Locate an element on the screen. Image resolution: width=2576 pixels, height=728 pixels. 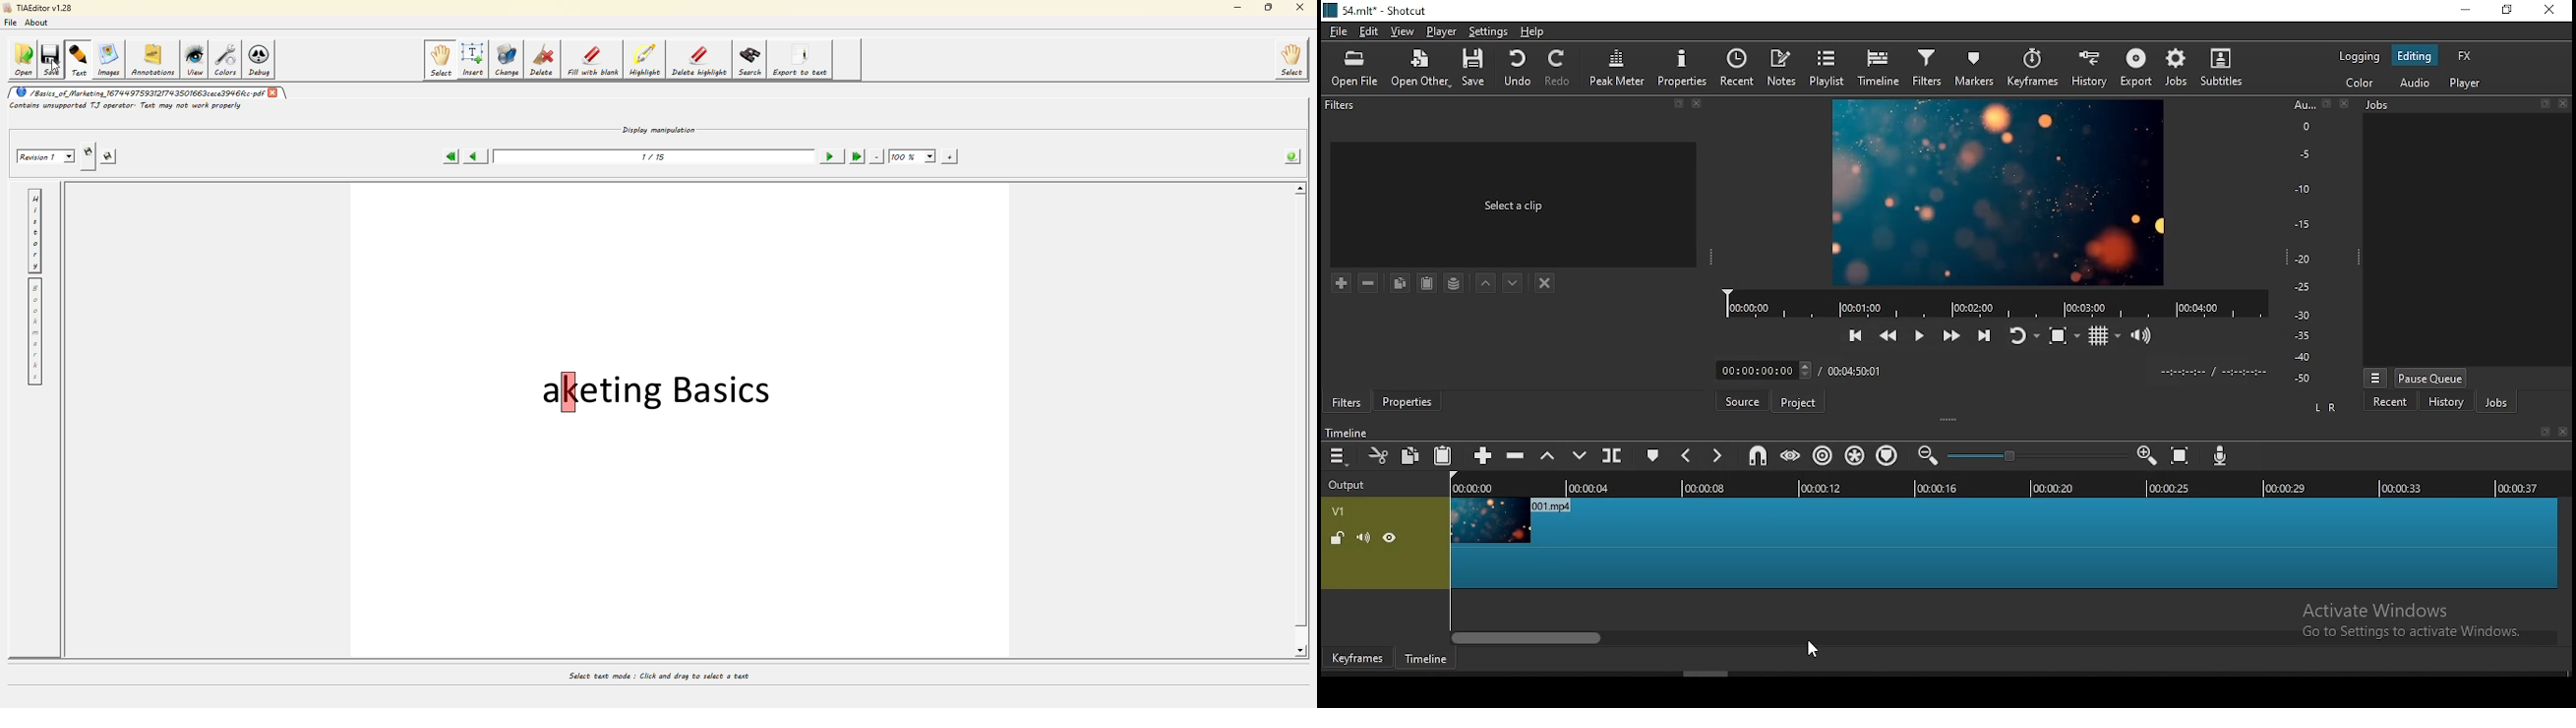
minimize is located at coordinates (2465, 11).